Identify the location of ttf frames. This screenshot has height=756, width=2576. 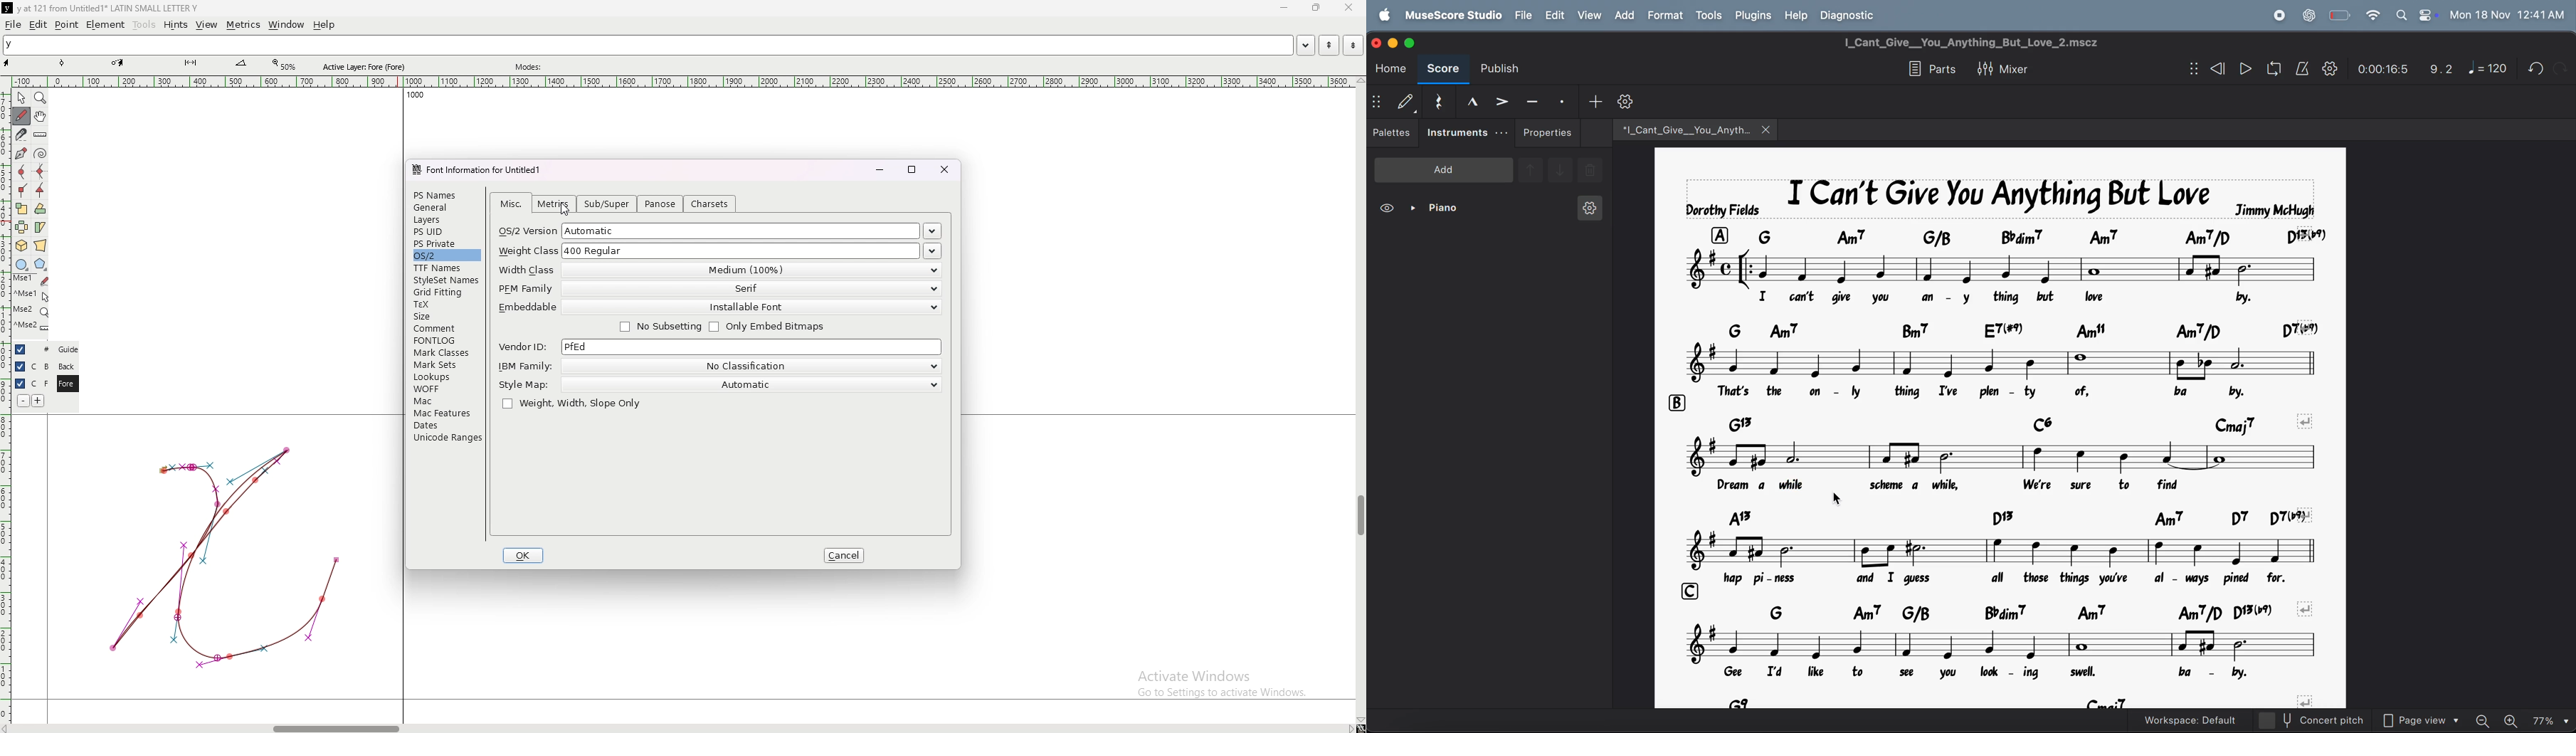
(445, 268).